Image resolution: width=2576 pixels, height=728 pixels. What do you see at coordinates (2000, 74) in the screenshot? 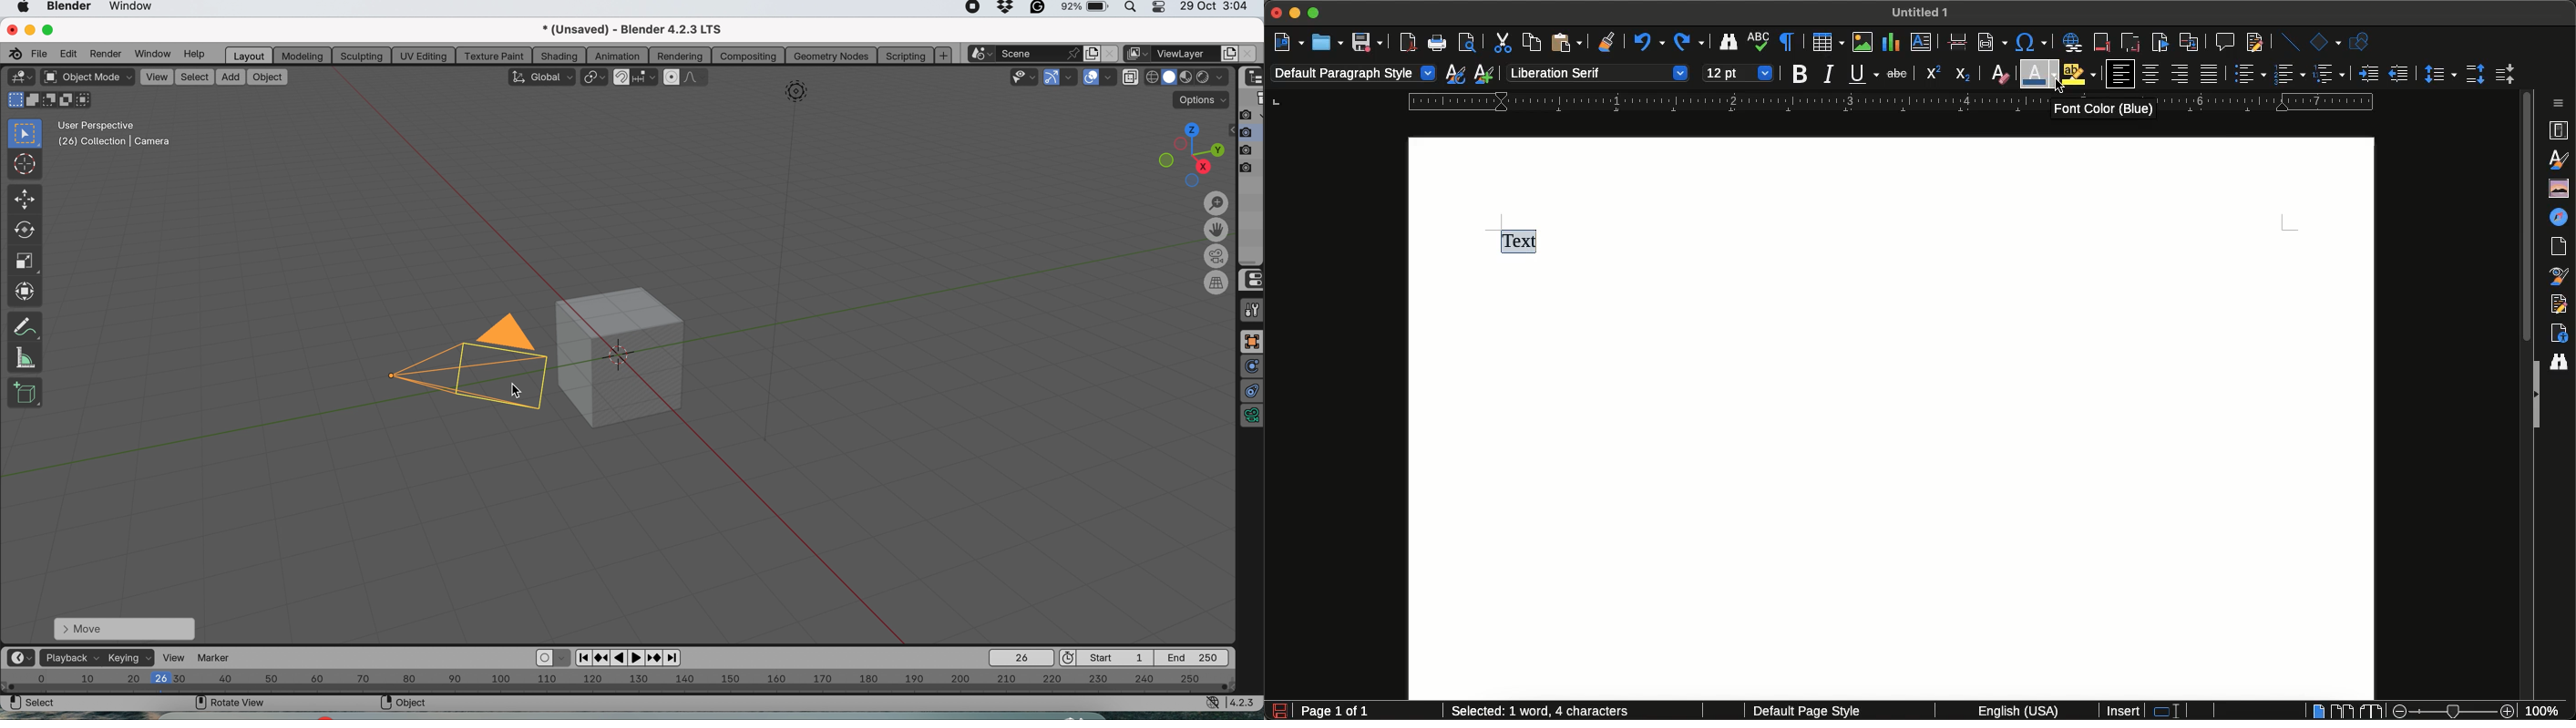
I see `Clear direct formatting` at bounding box center [2000, 74].